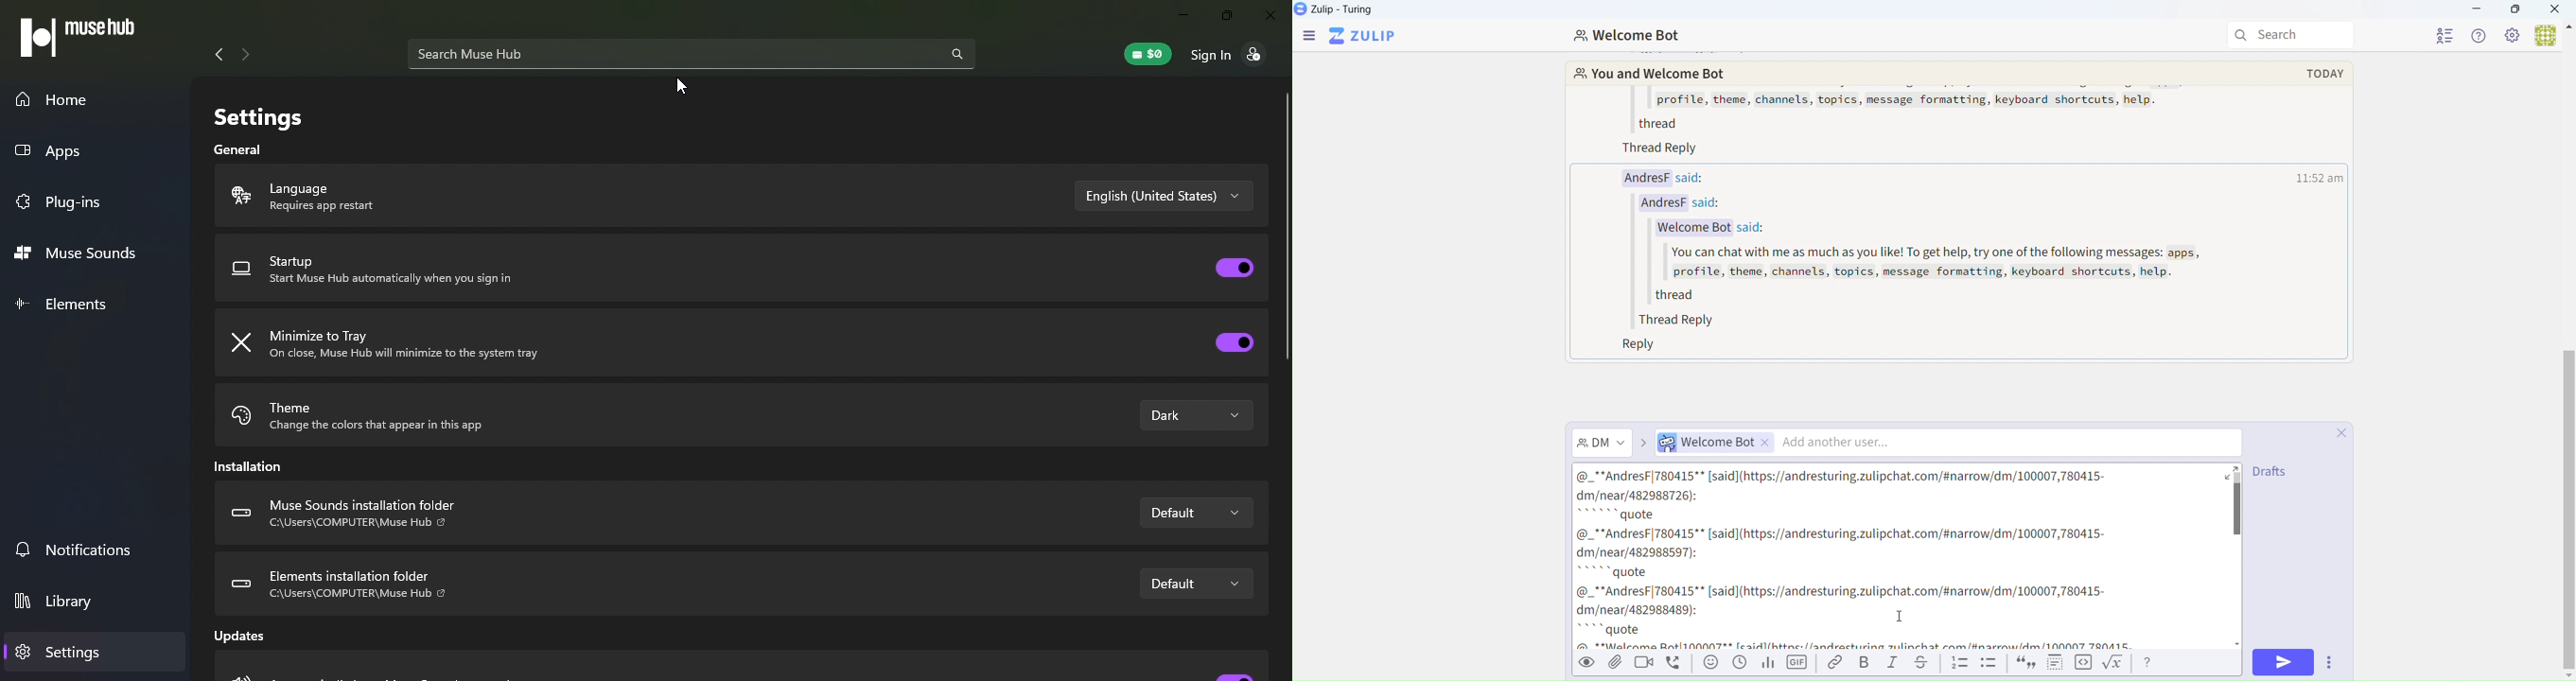 This screenshot has height=700, width=2576. I want to click on Drop down menu, so click(1194, 513).